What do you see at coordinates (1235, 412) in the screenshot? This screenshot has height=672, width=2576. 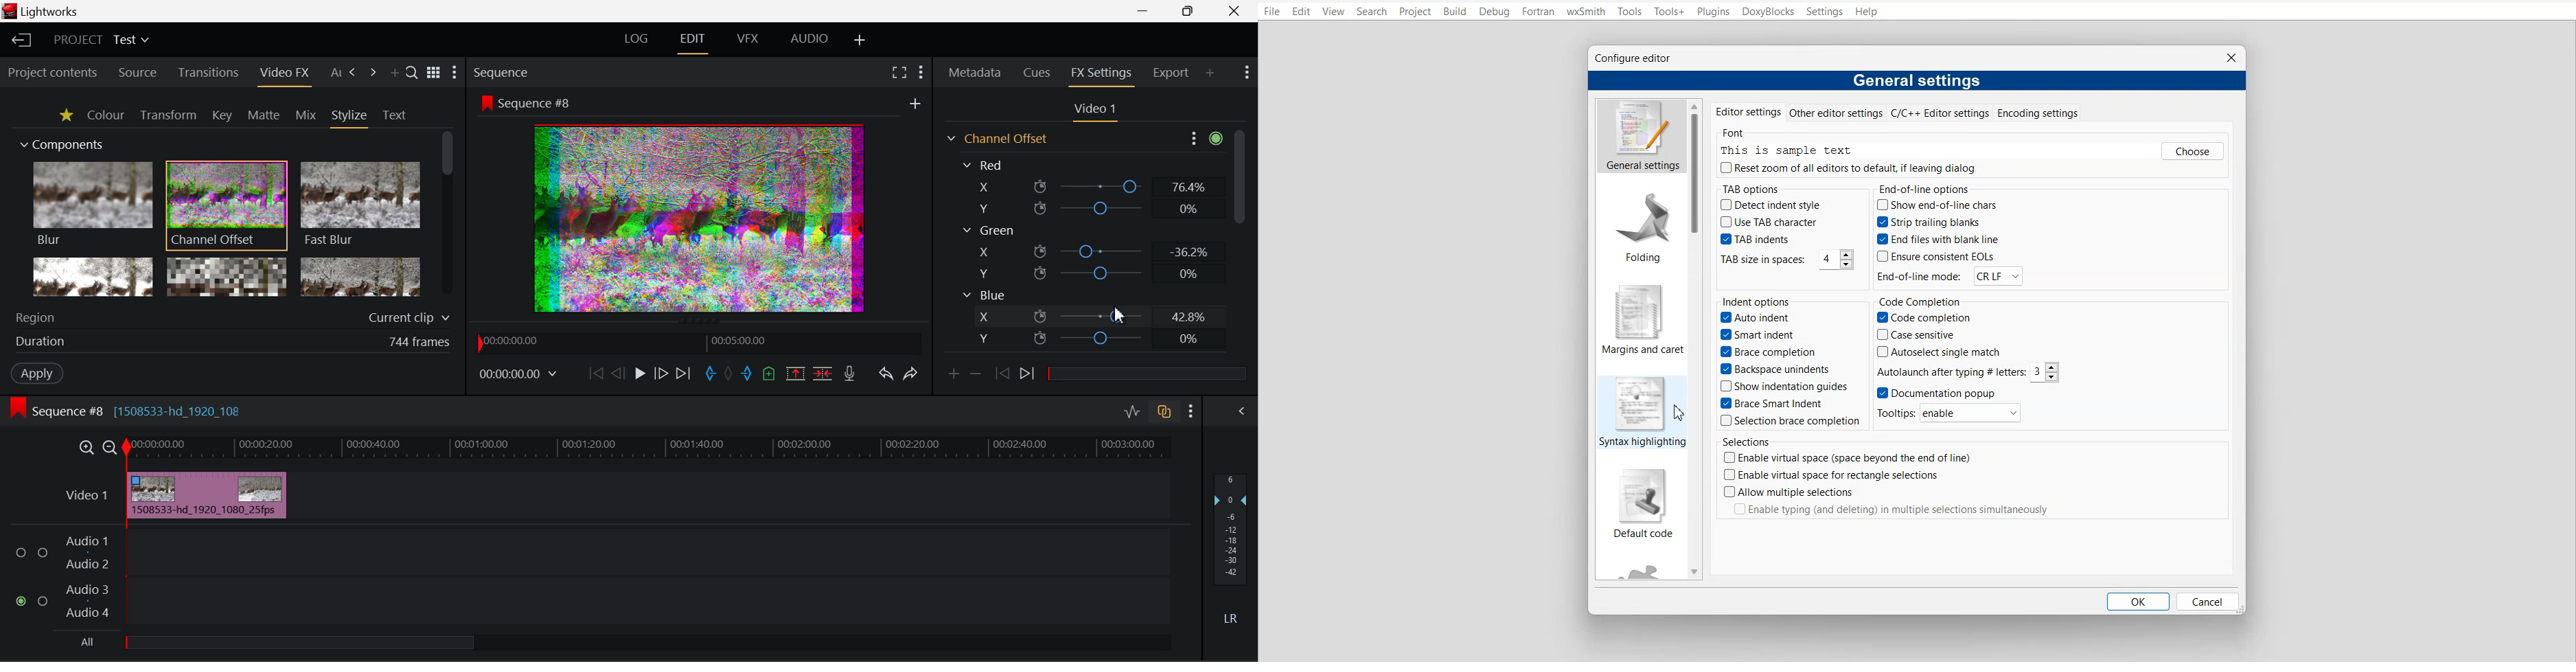 I see `Show Audio Mix` at bounding box center [1235, 412].